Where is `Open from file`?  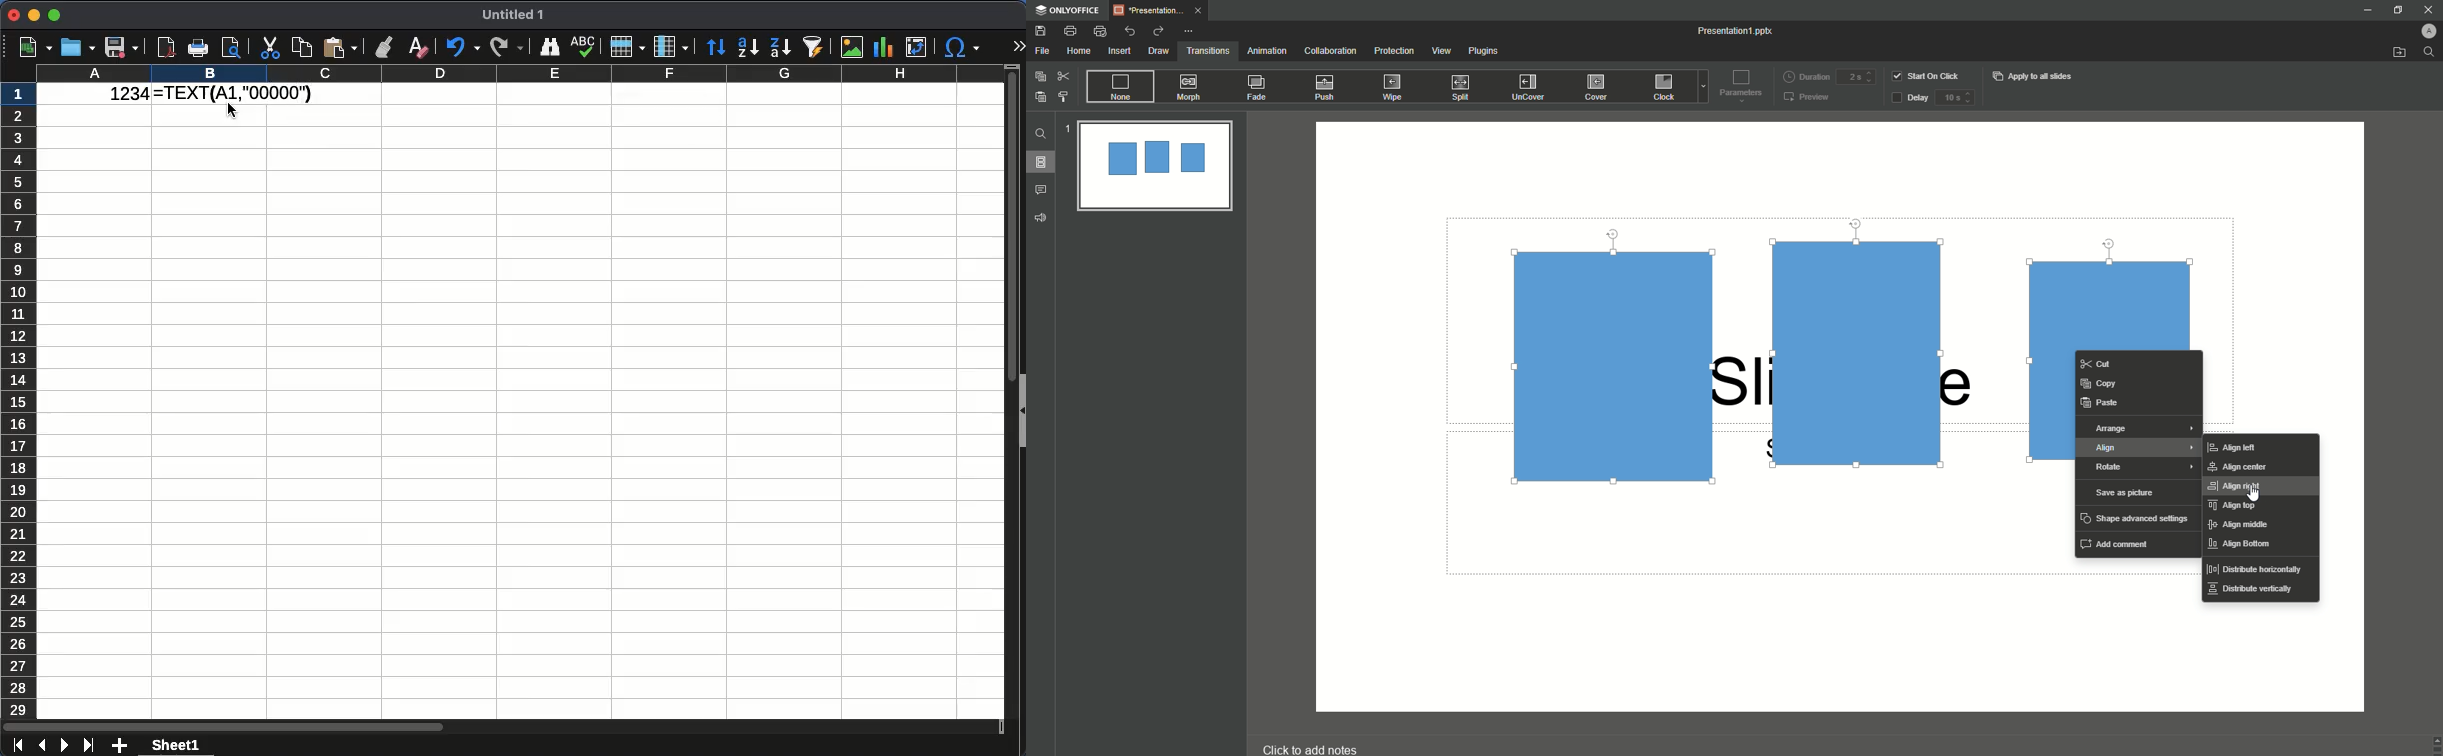 Open from file is located at coordinates (2399, 53).